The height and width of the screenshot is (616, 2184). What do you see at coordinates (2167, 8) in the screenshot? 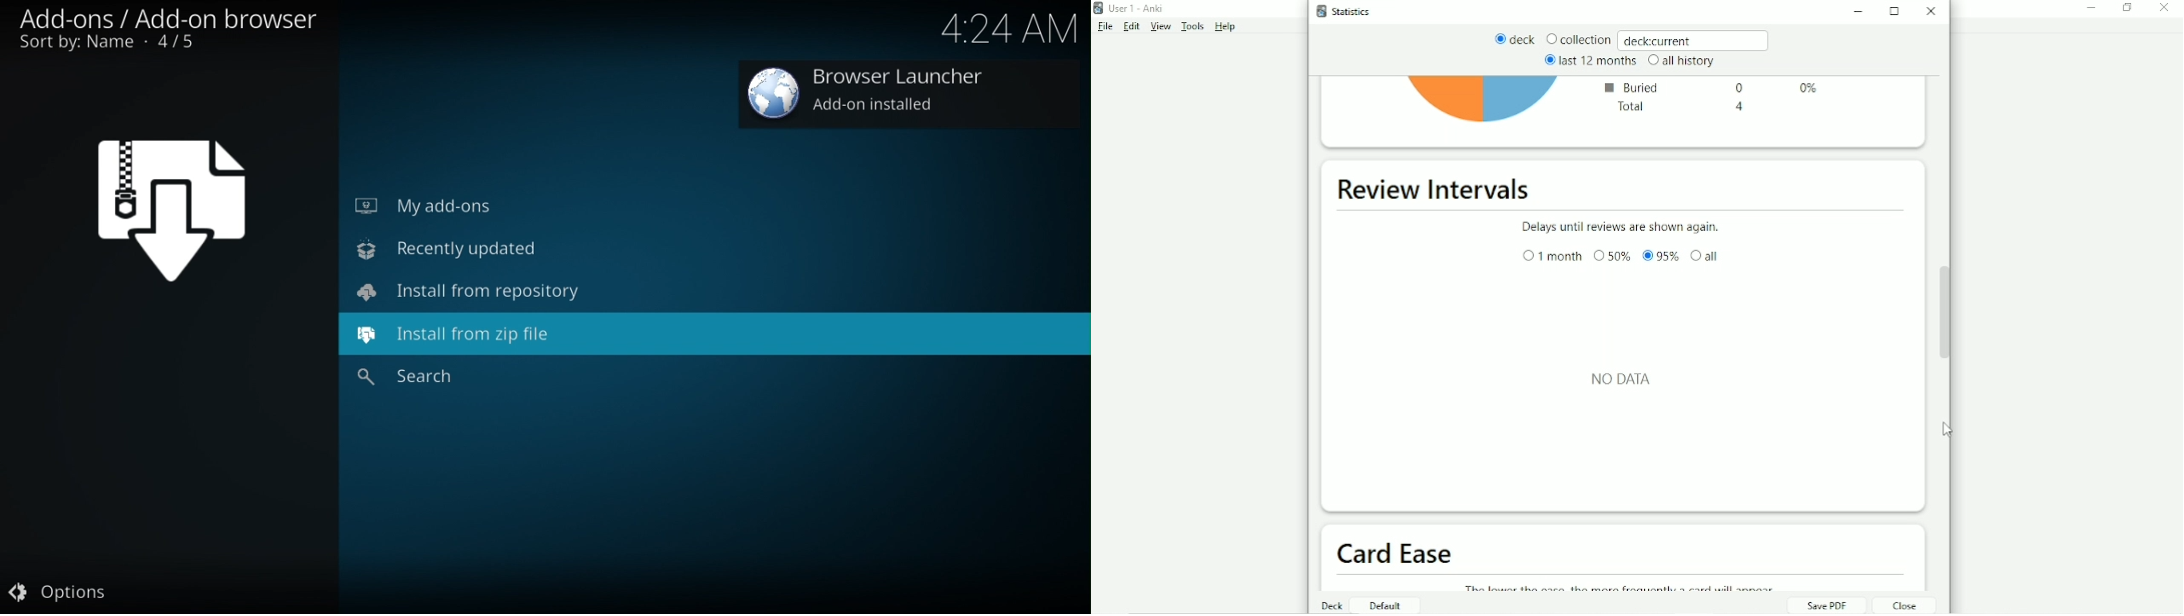
I see `Close` at bounding box center [2167, 8].